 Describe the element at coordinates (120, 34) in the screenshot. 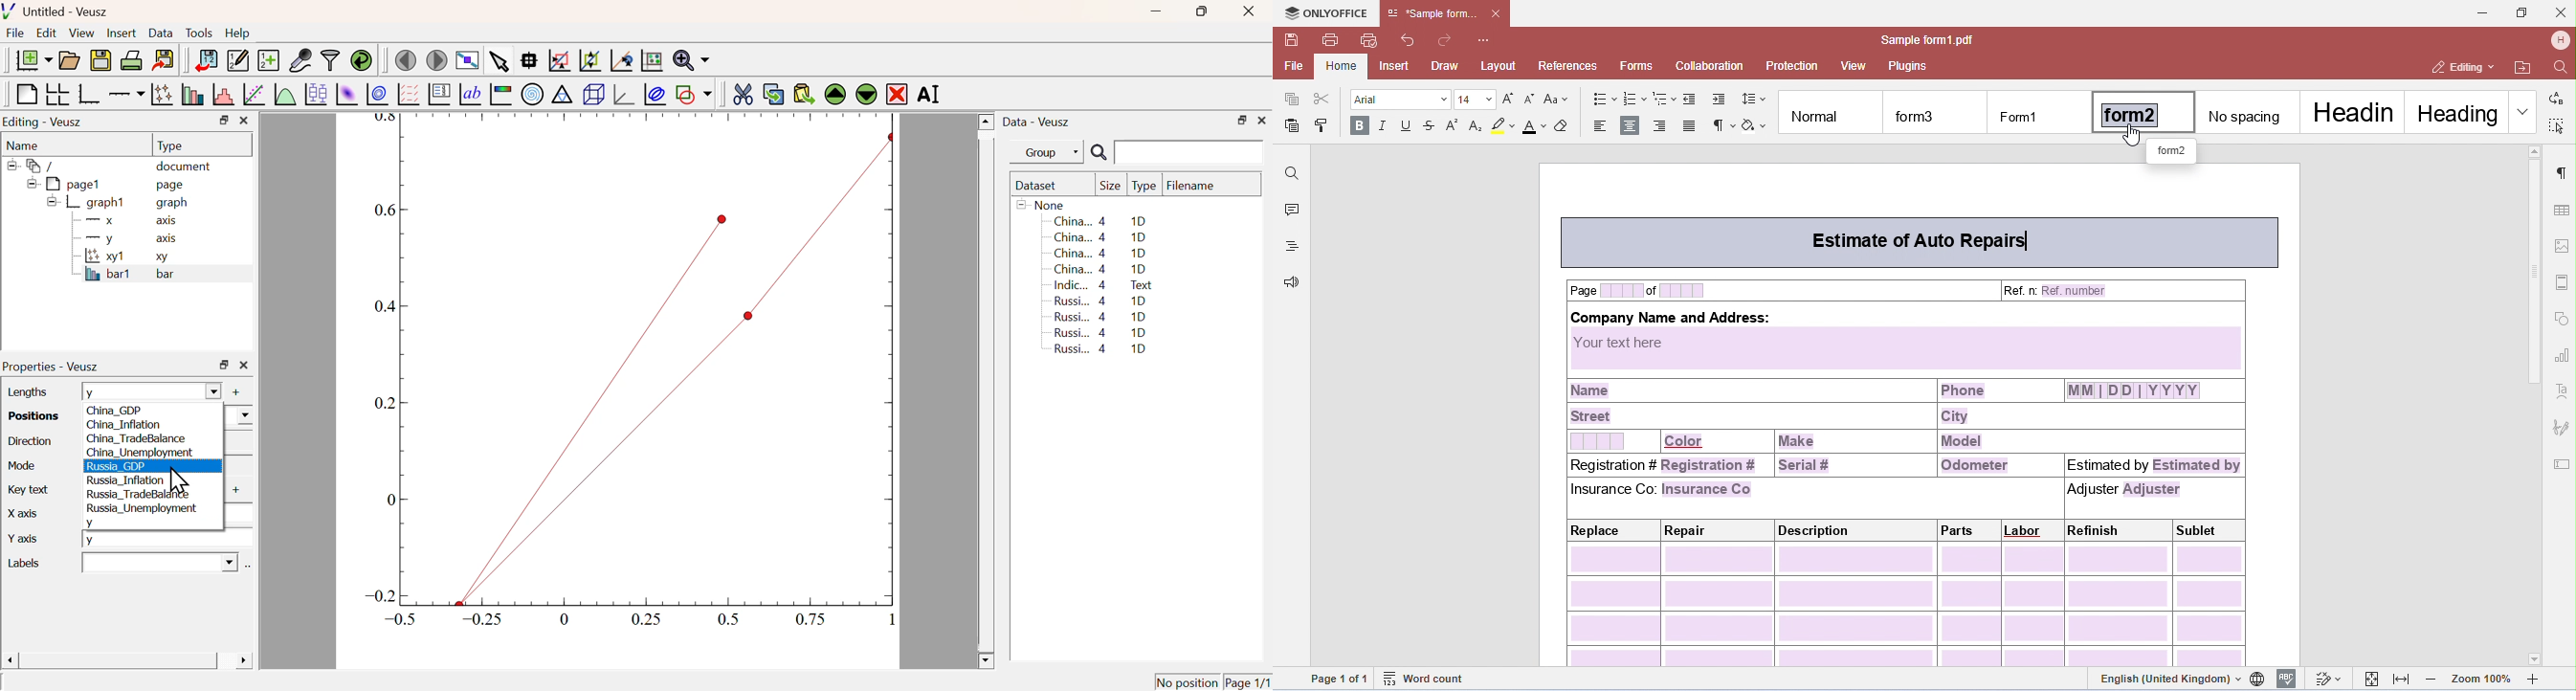

I see `Insert` at that location.